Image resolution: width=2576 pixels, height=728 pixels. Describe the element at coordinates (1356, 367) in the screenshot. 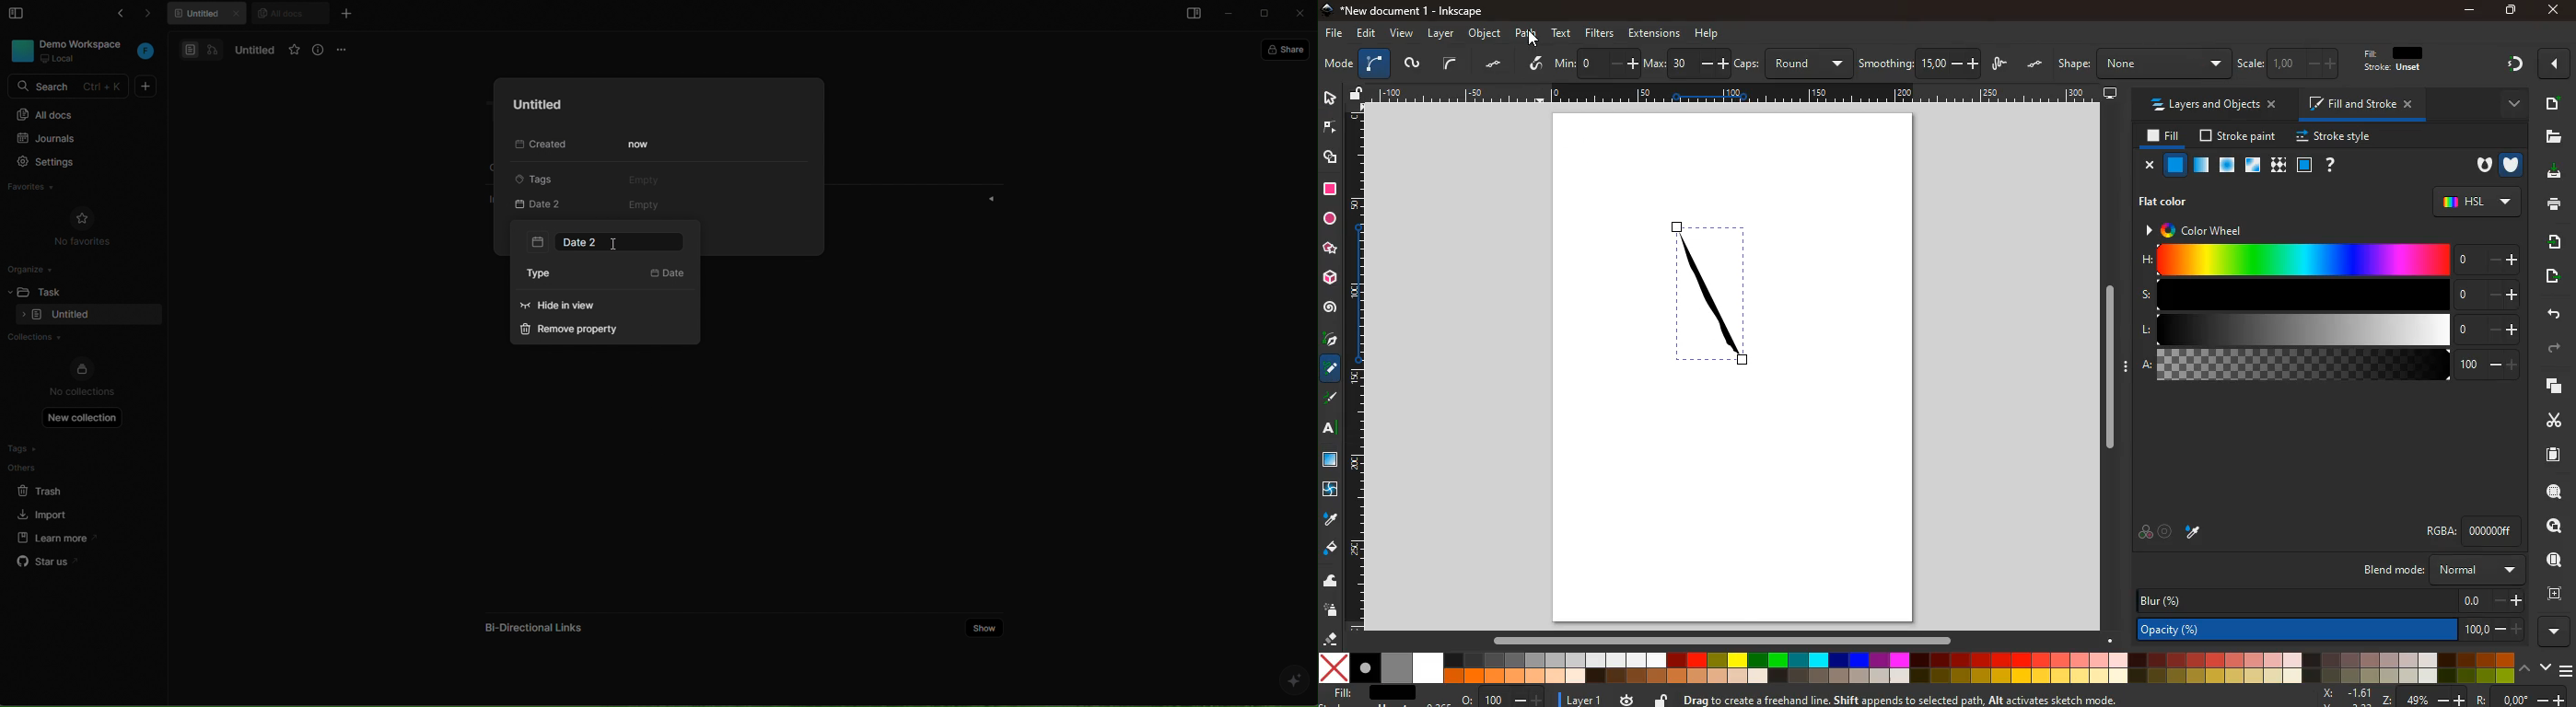

I see `Scale` at that location.